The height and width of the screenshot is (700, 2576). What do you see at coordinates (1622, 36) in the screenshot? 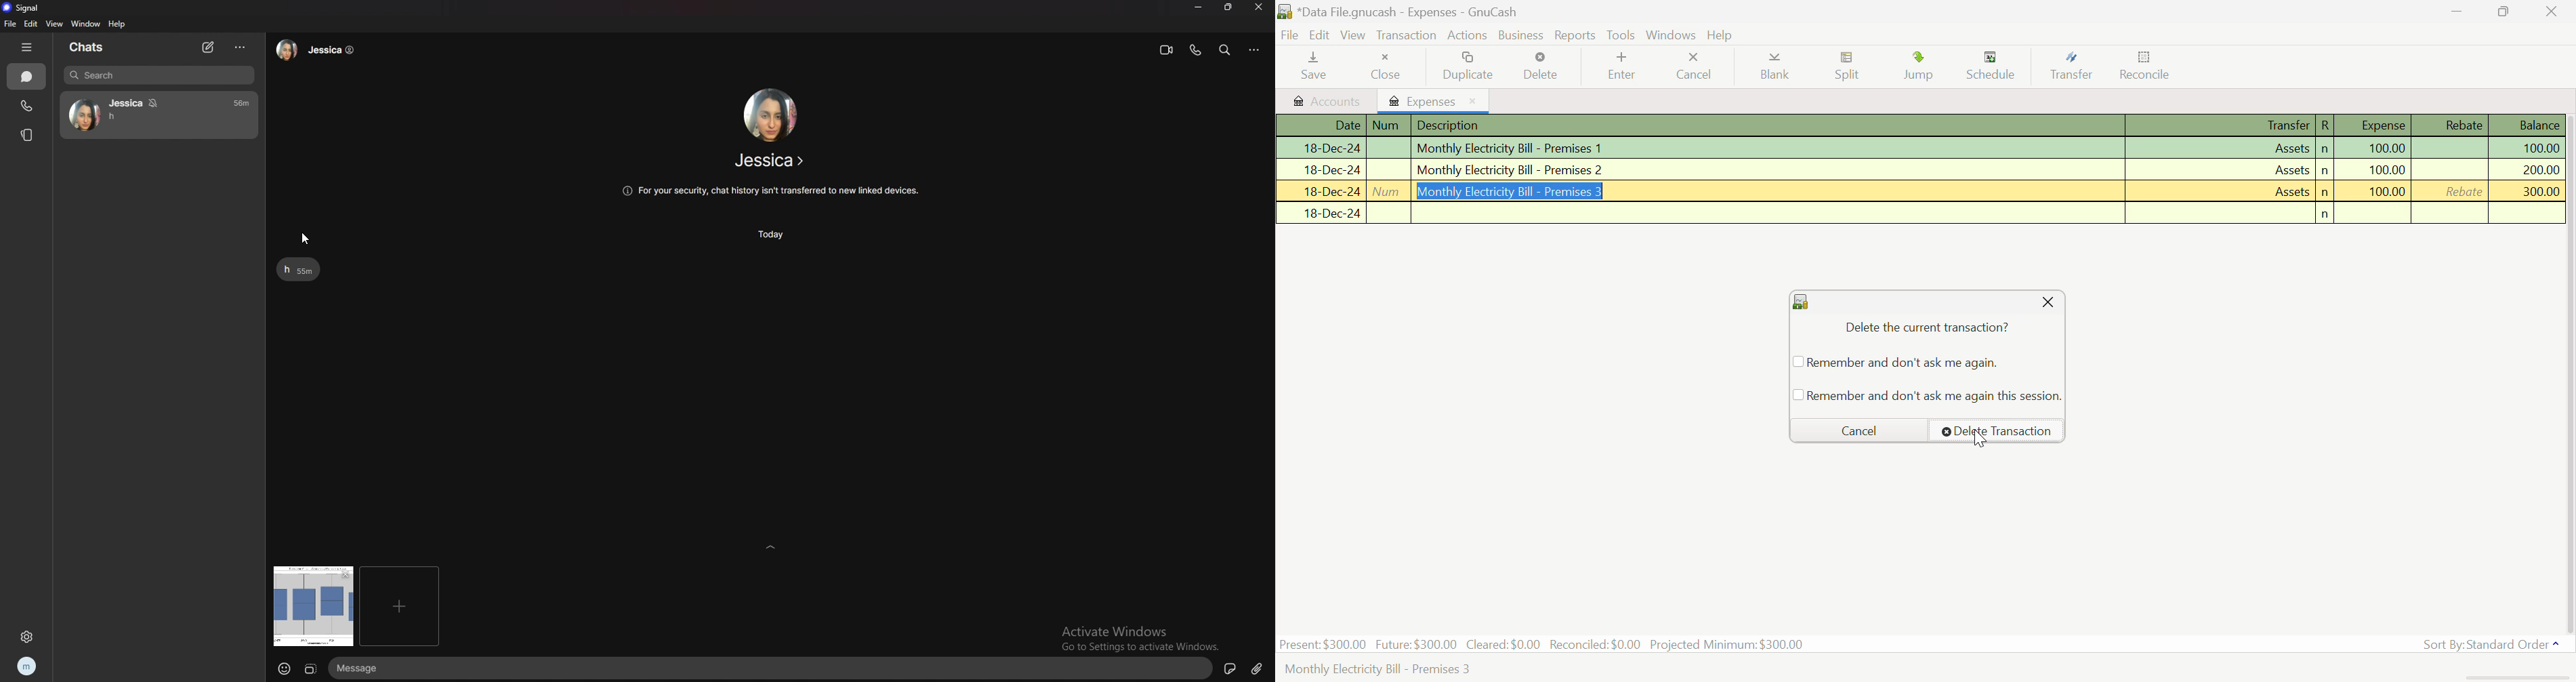
I see `Tools` at bounding box center [1622, 36].